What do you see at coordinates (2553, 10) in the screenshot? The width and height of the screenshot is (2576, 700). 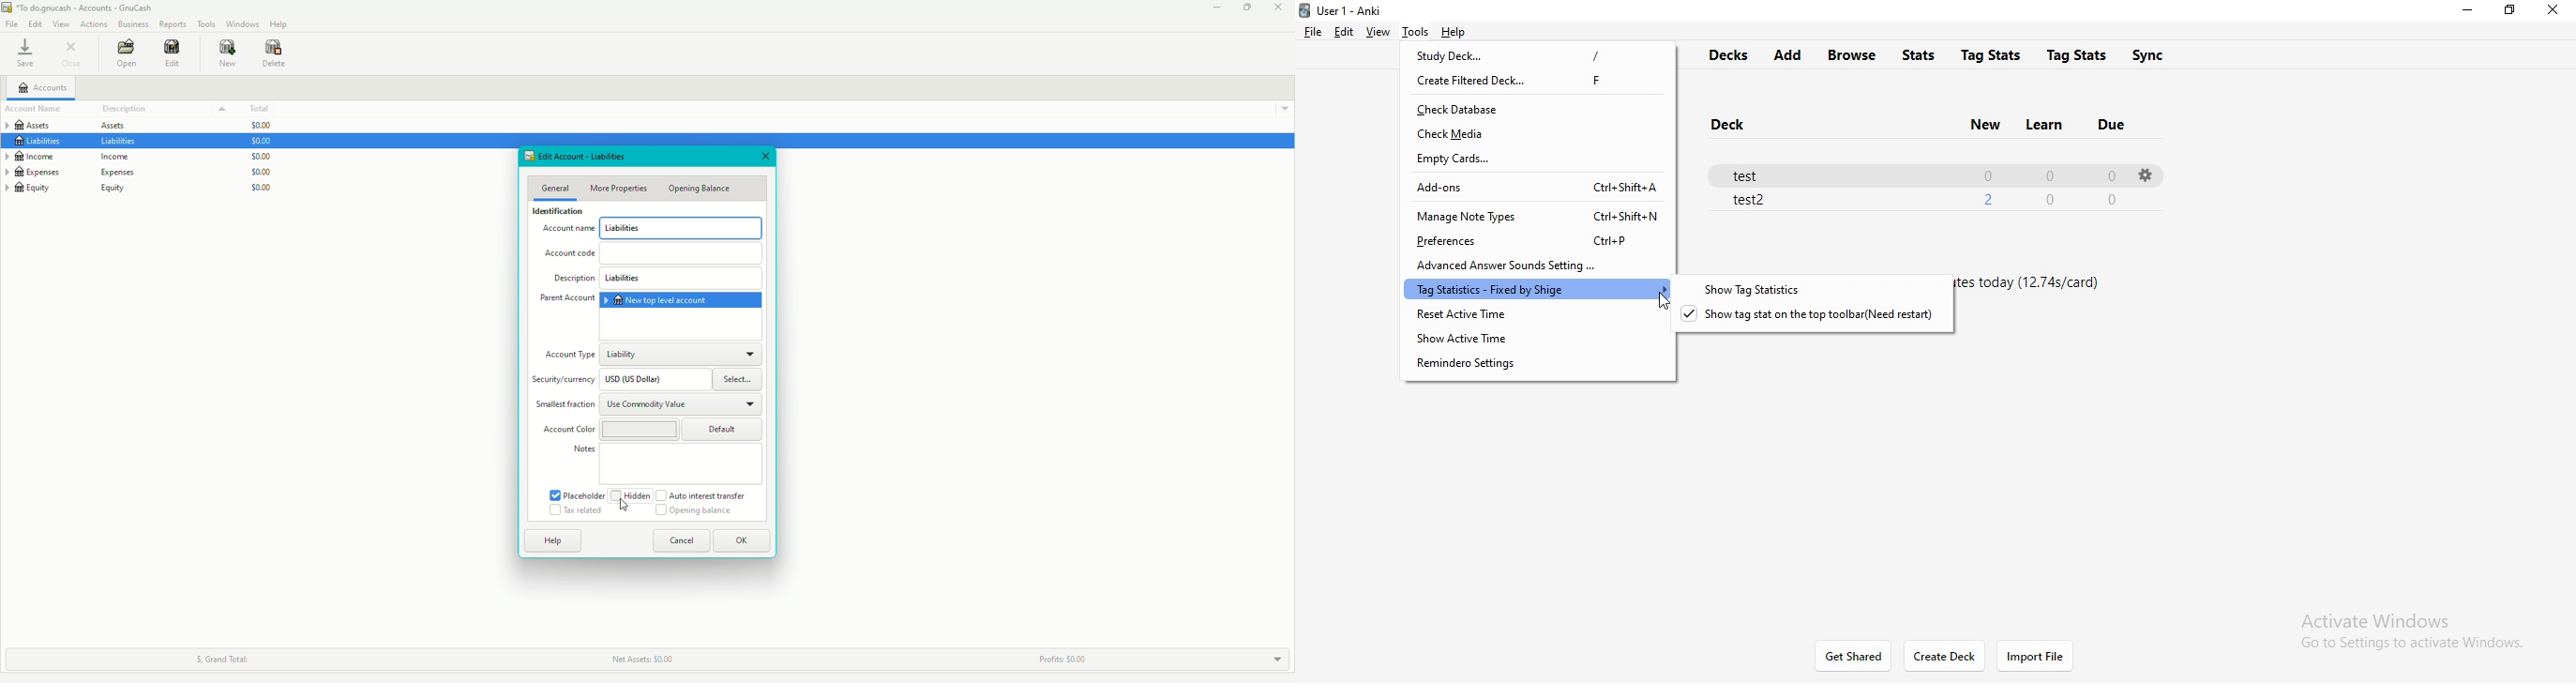 I see `close` at bounding box center [2553, 10].